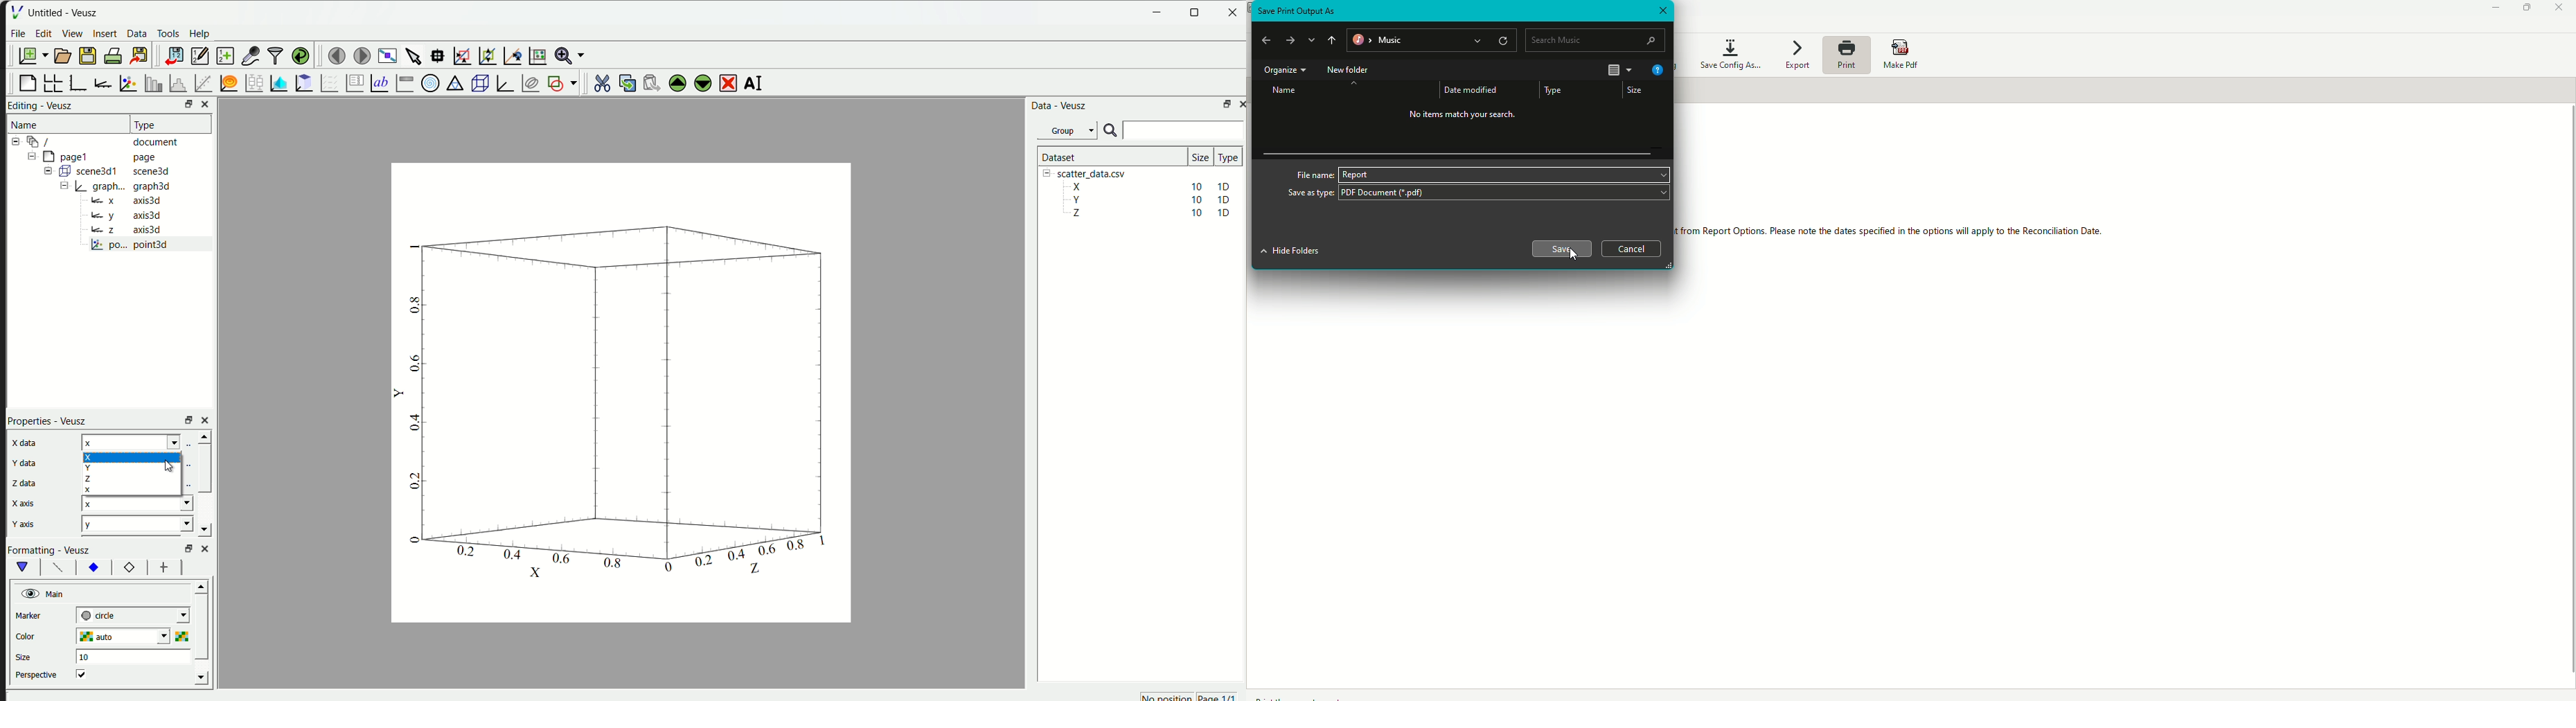  What do you see at coordinates (437, 55) in the screenshot?
I see `read datapoint on graph` at bounding box center [437, 55].